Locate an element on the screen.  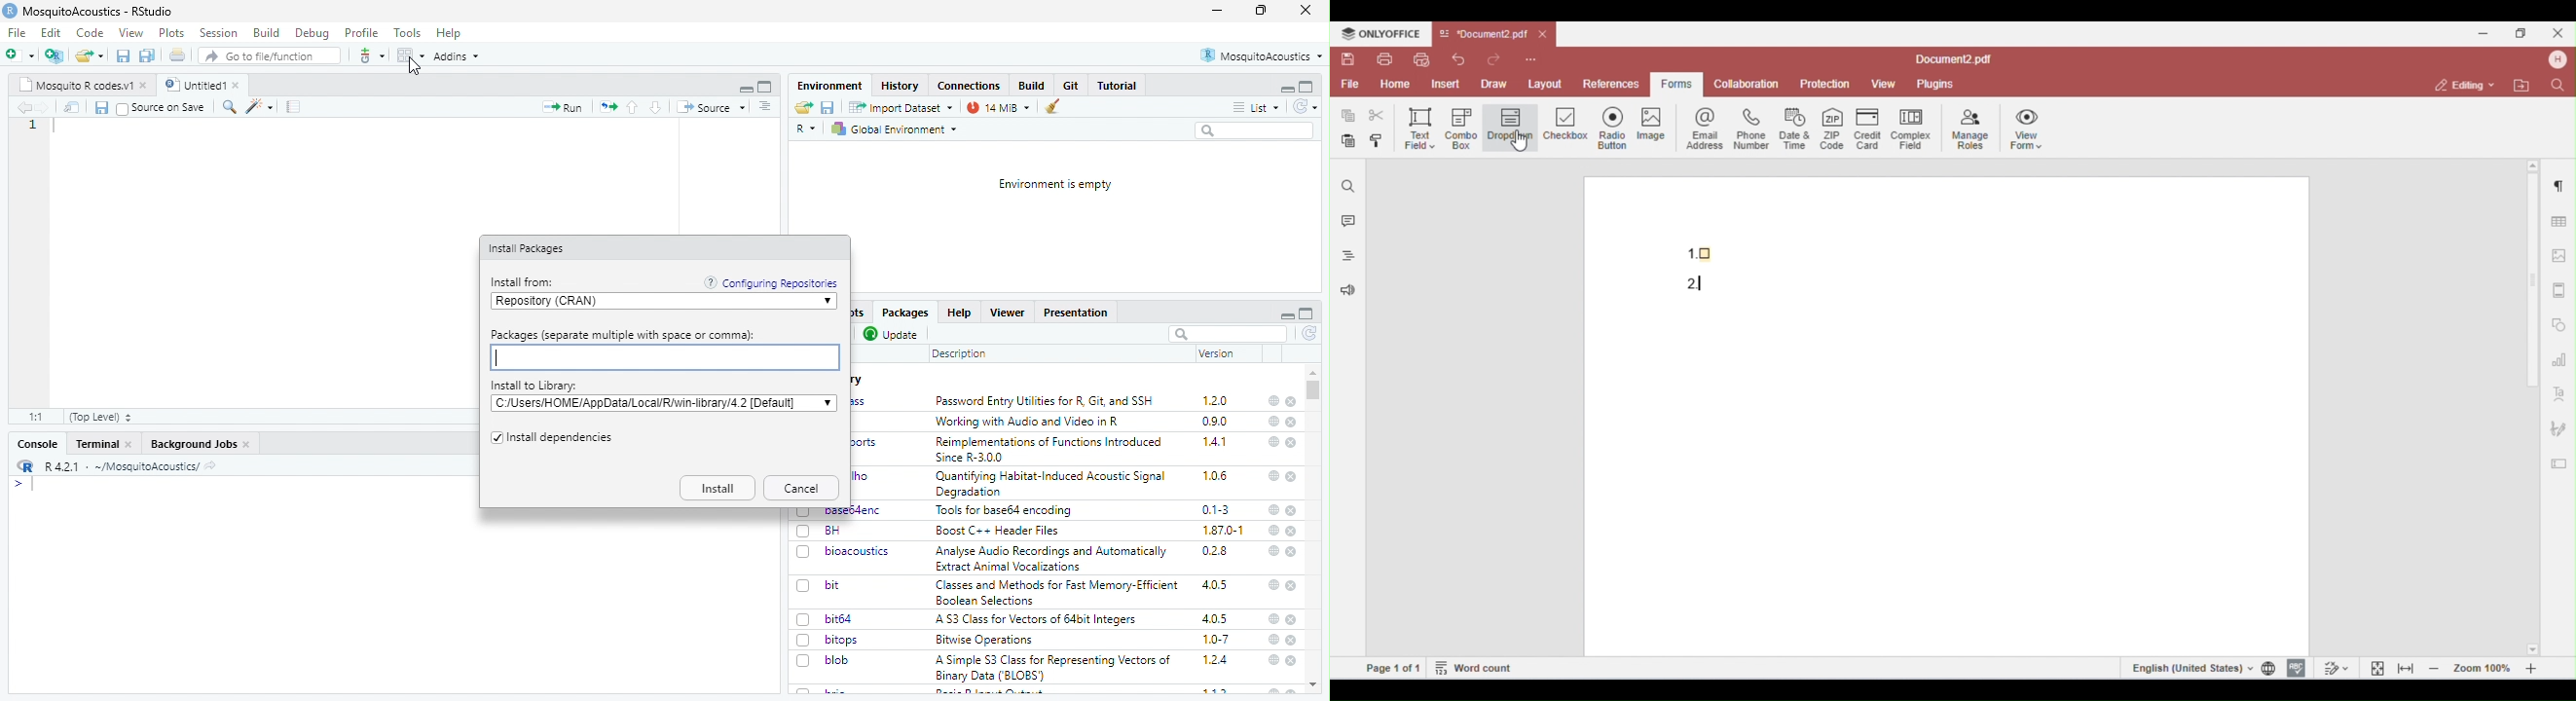
checkbox is located at coordinates (804, 641).